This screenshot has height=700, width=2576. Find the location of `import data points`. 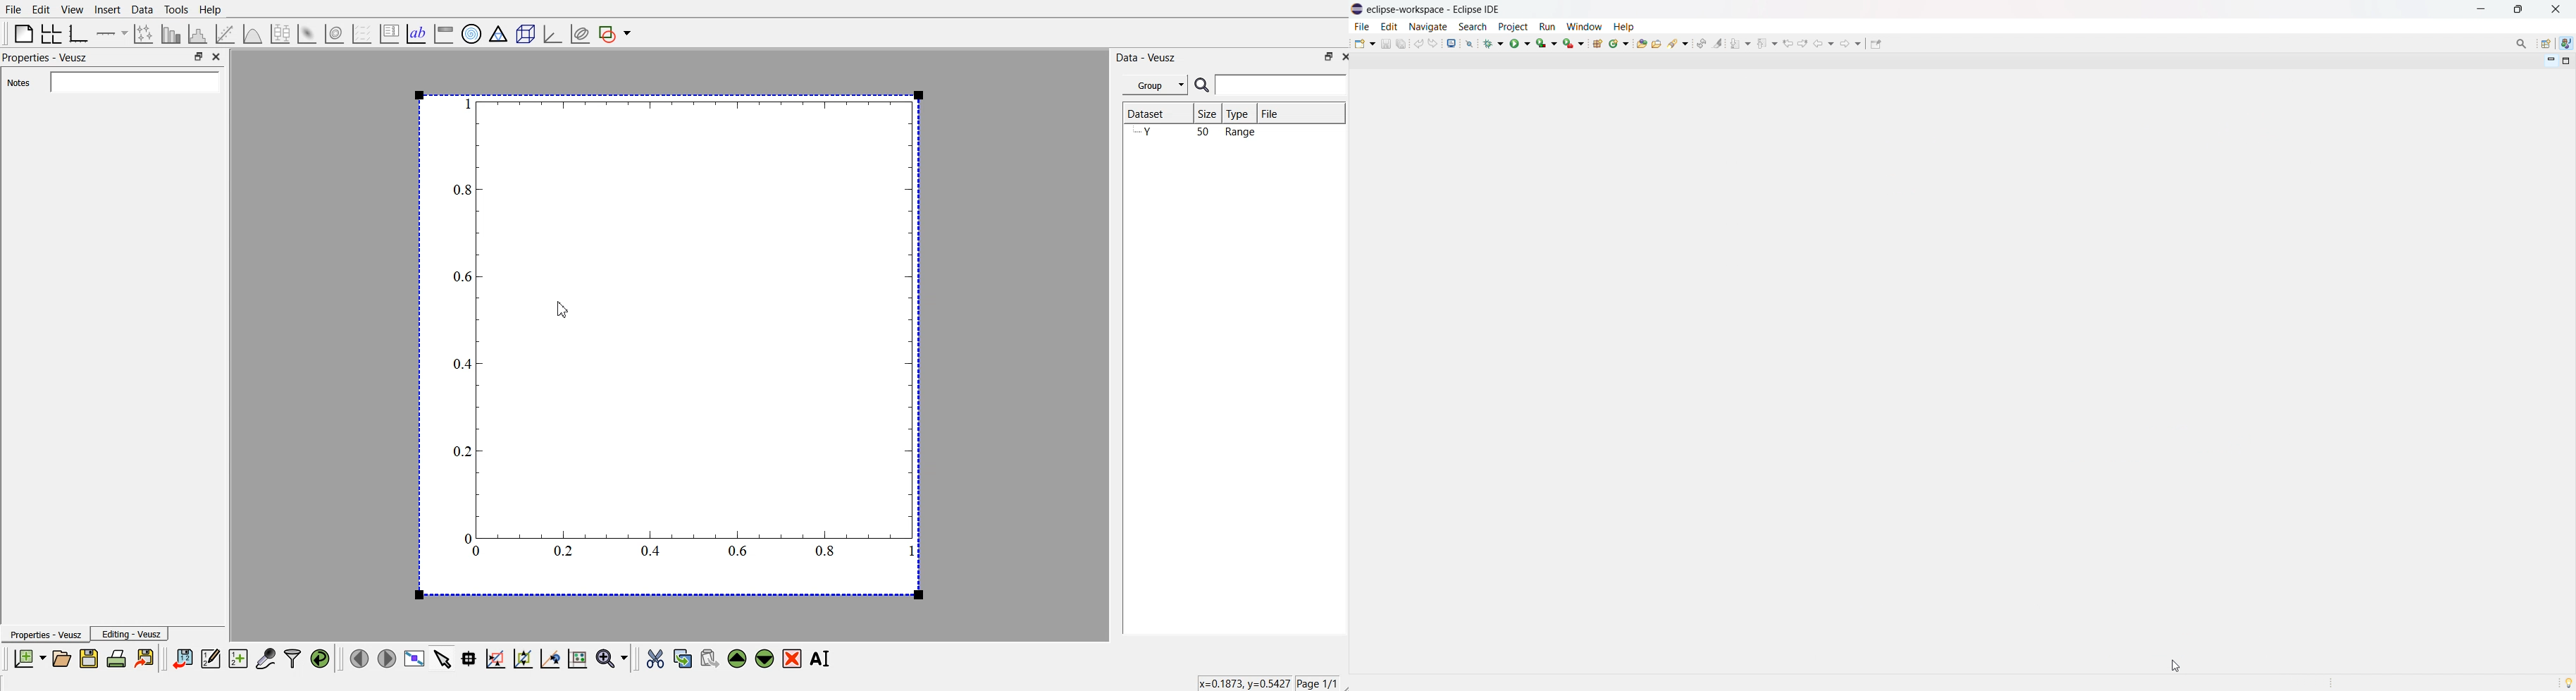

import data points is located at coordinates (183, 659).